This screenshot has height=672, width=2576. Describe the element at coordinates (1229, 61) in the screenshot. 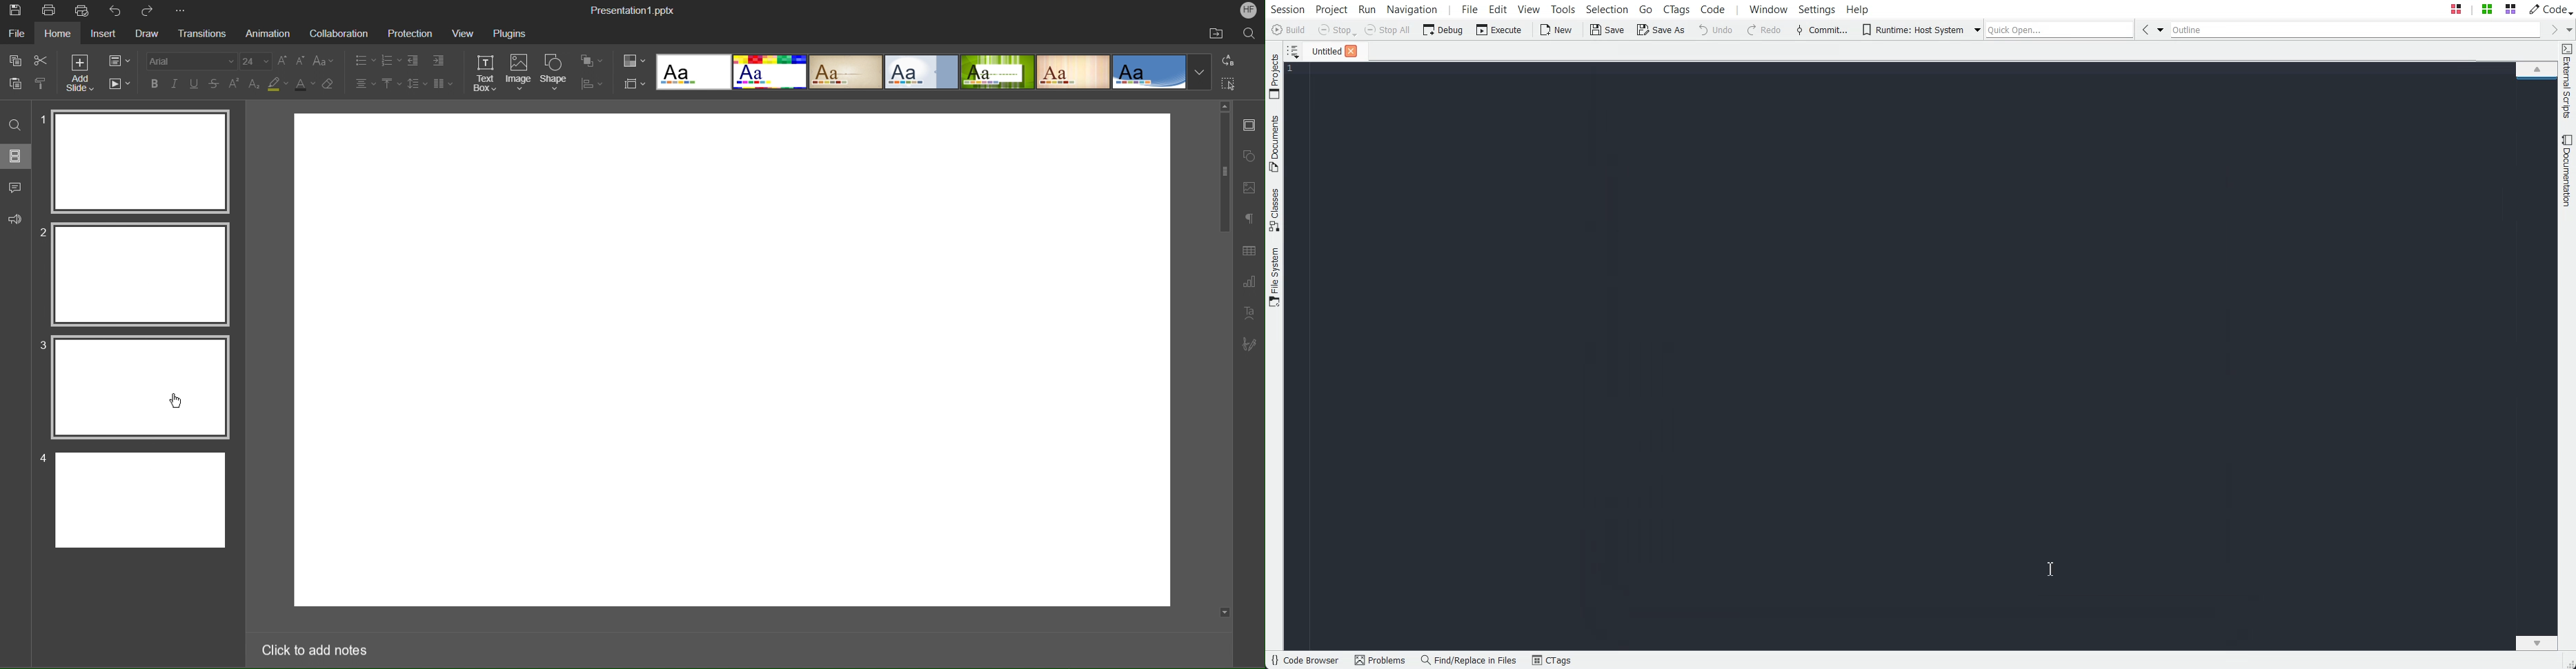

I see `Replace` at that location.